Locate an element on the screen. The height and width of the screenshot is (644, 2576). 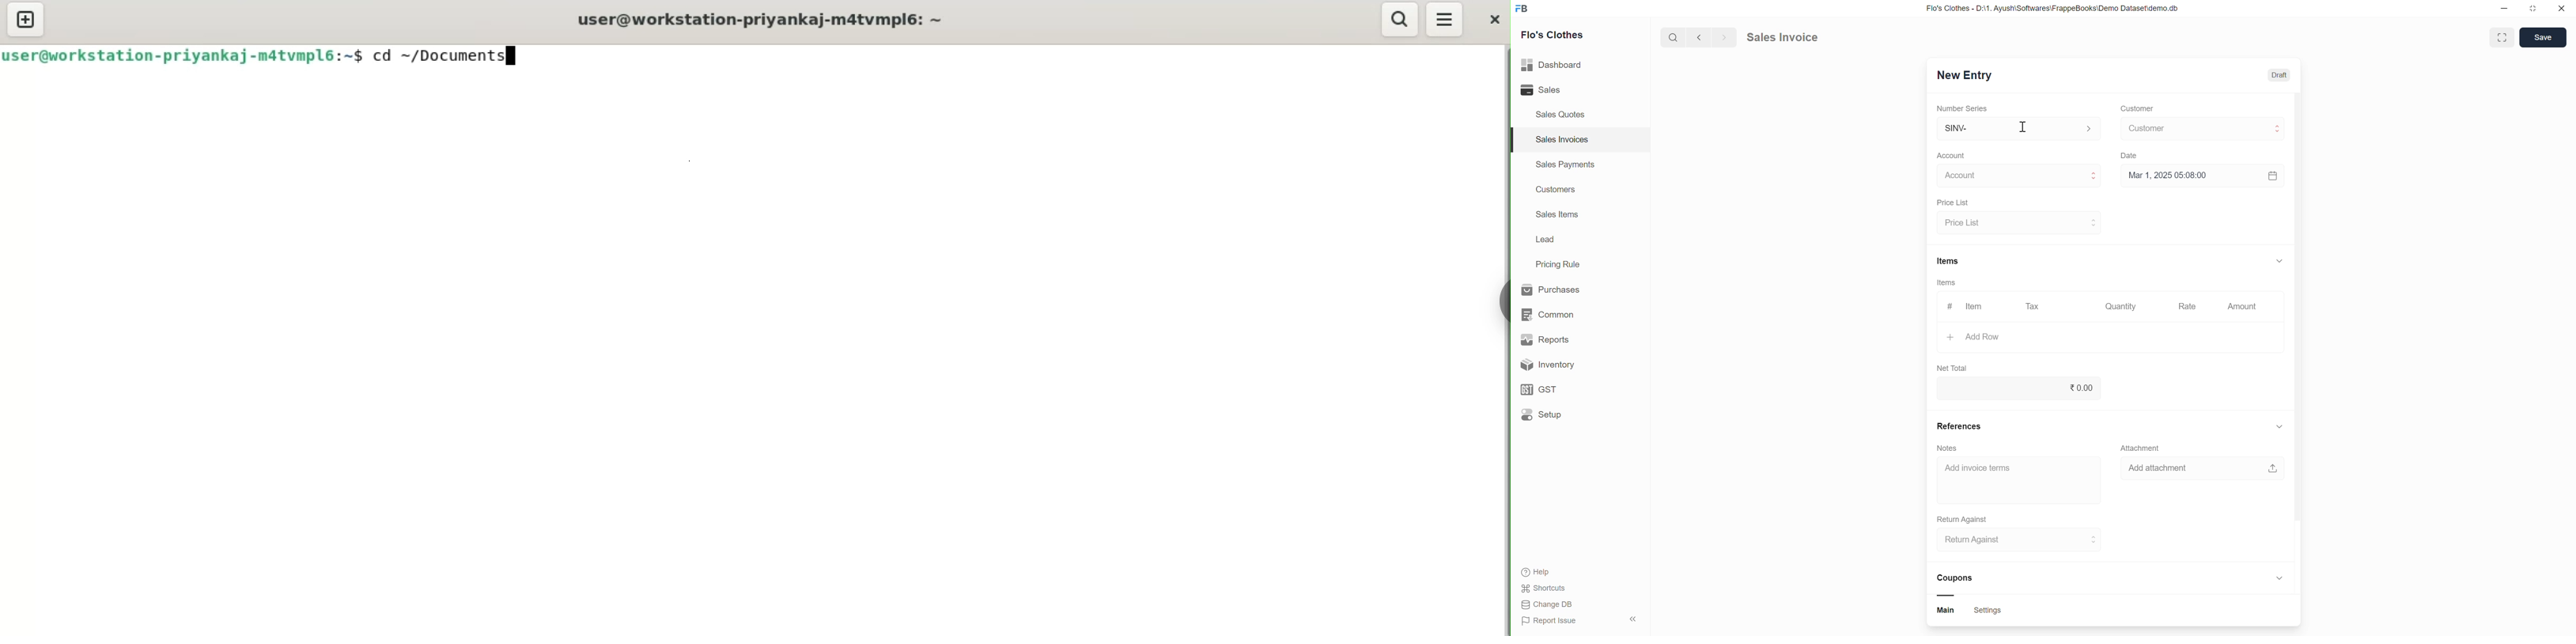
Notes is located at coordinates (1947, 447).